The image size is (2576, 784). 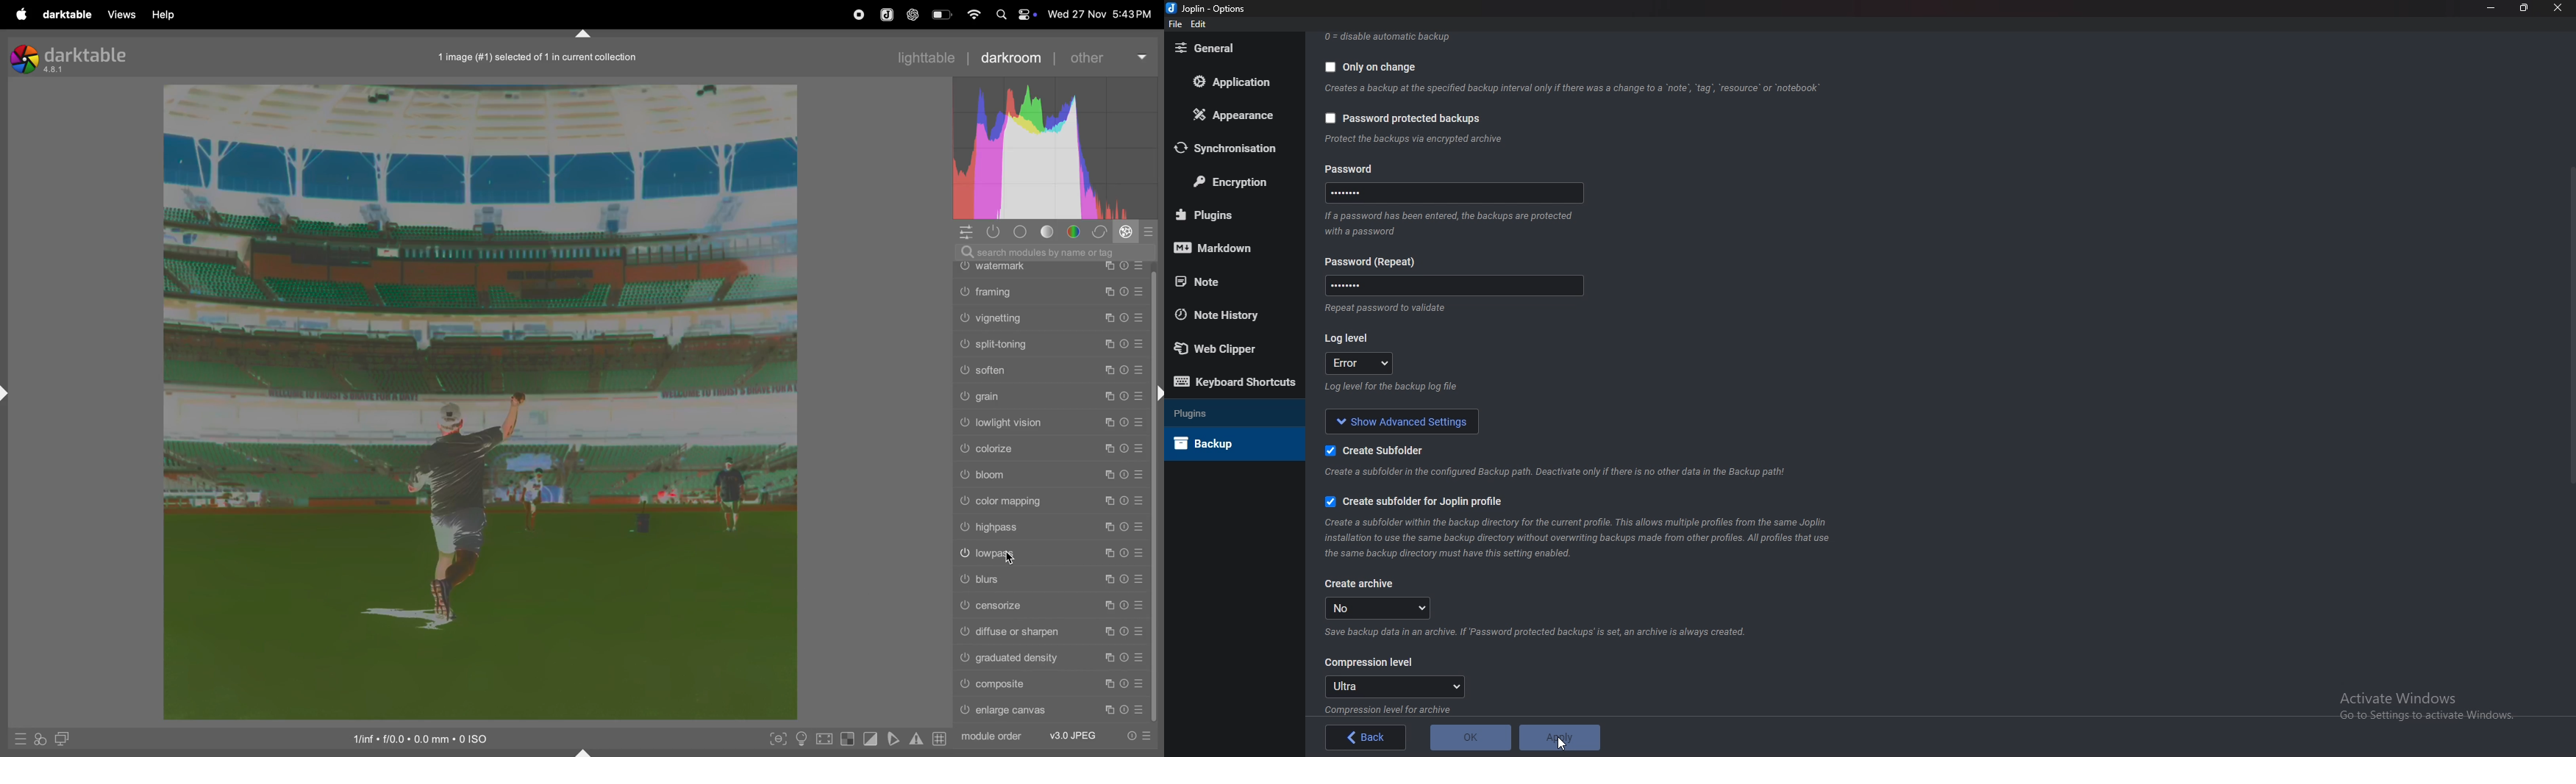 I want to click on Resize, so click(x=2525, y=8).